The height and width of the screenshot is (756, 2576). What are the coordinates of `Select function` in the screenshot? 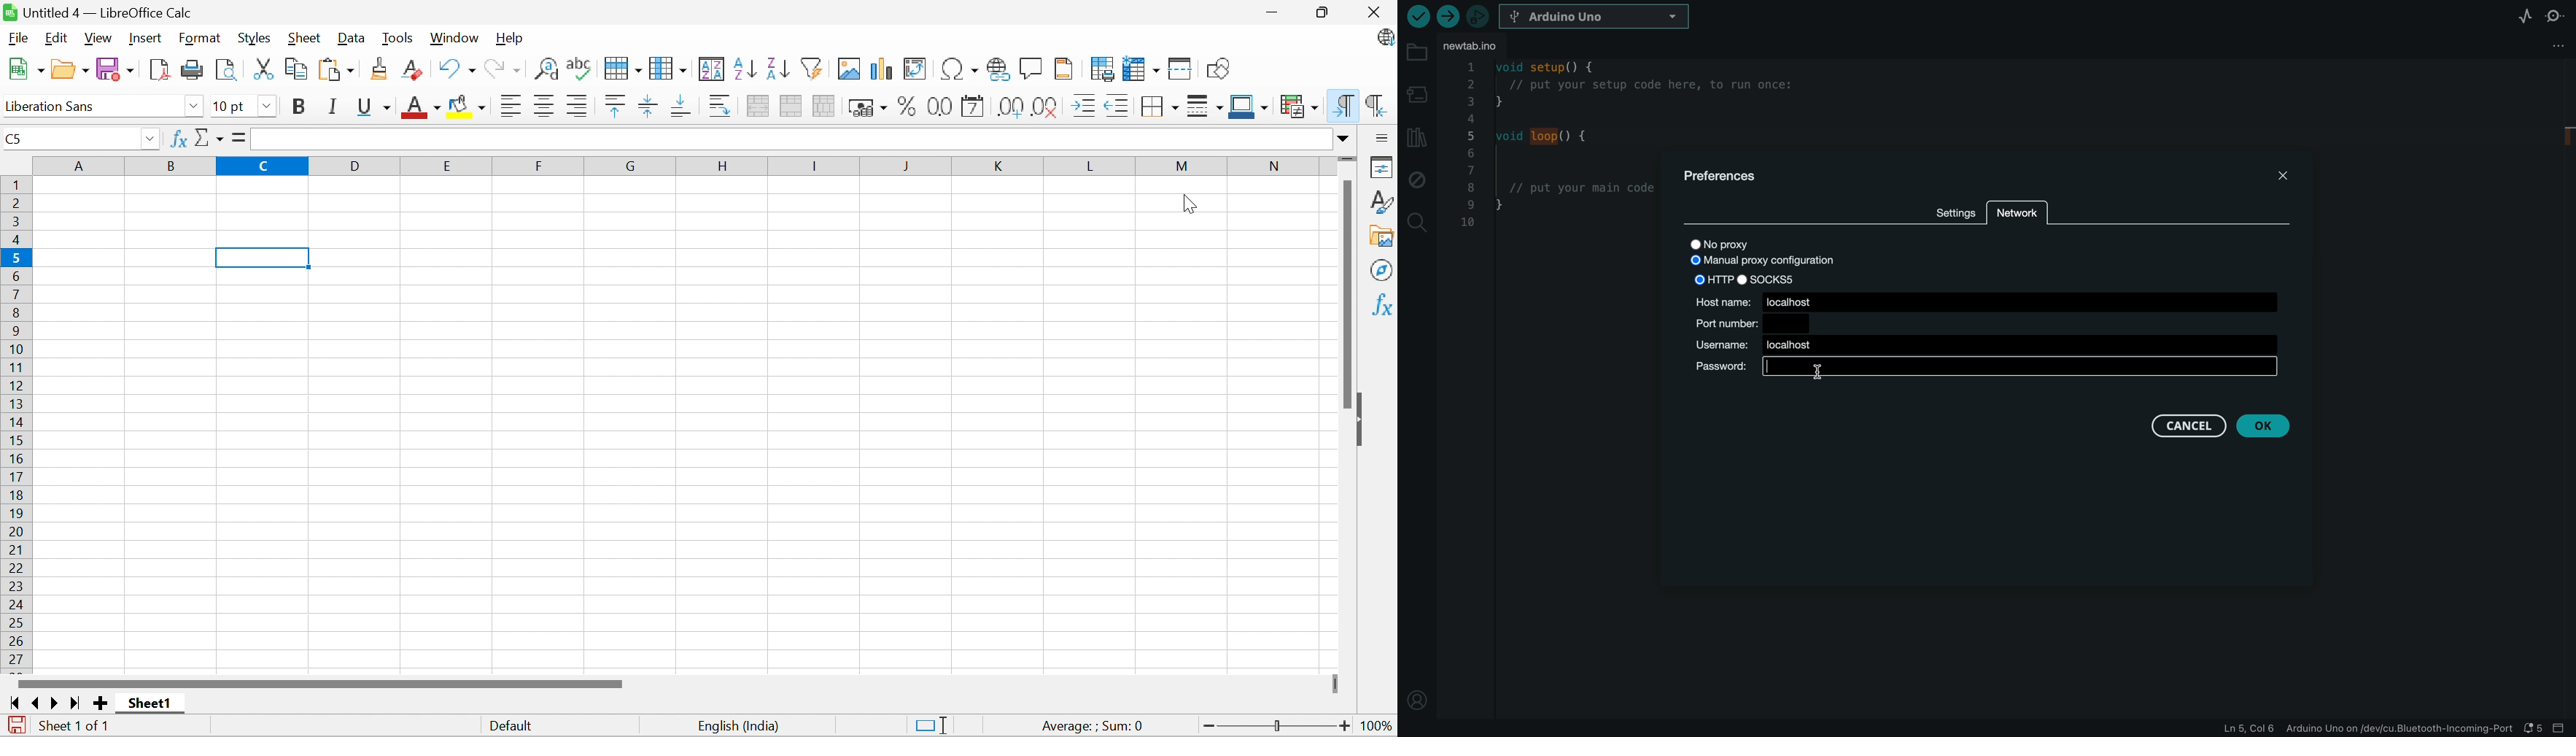 It's located at (210, 139).